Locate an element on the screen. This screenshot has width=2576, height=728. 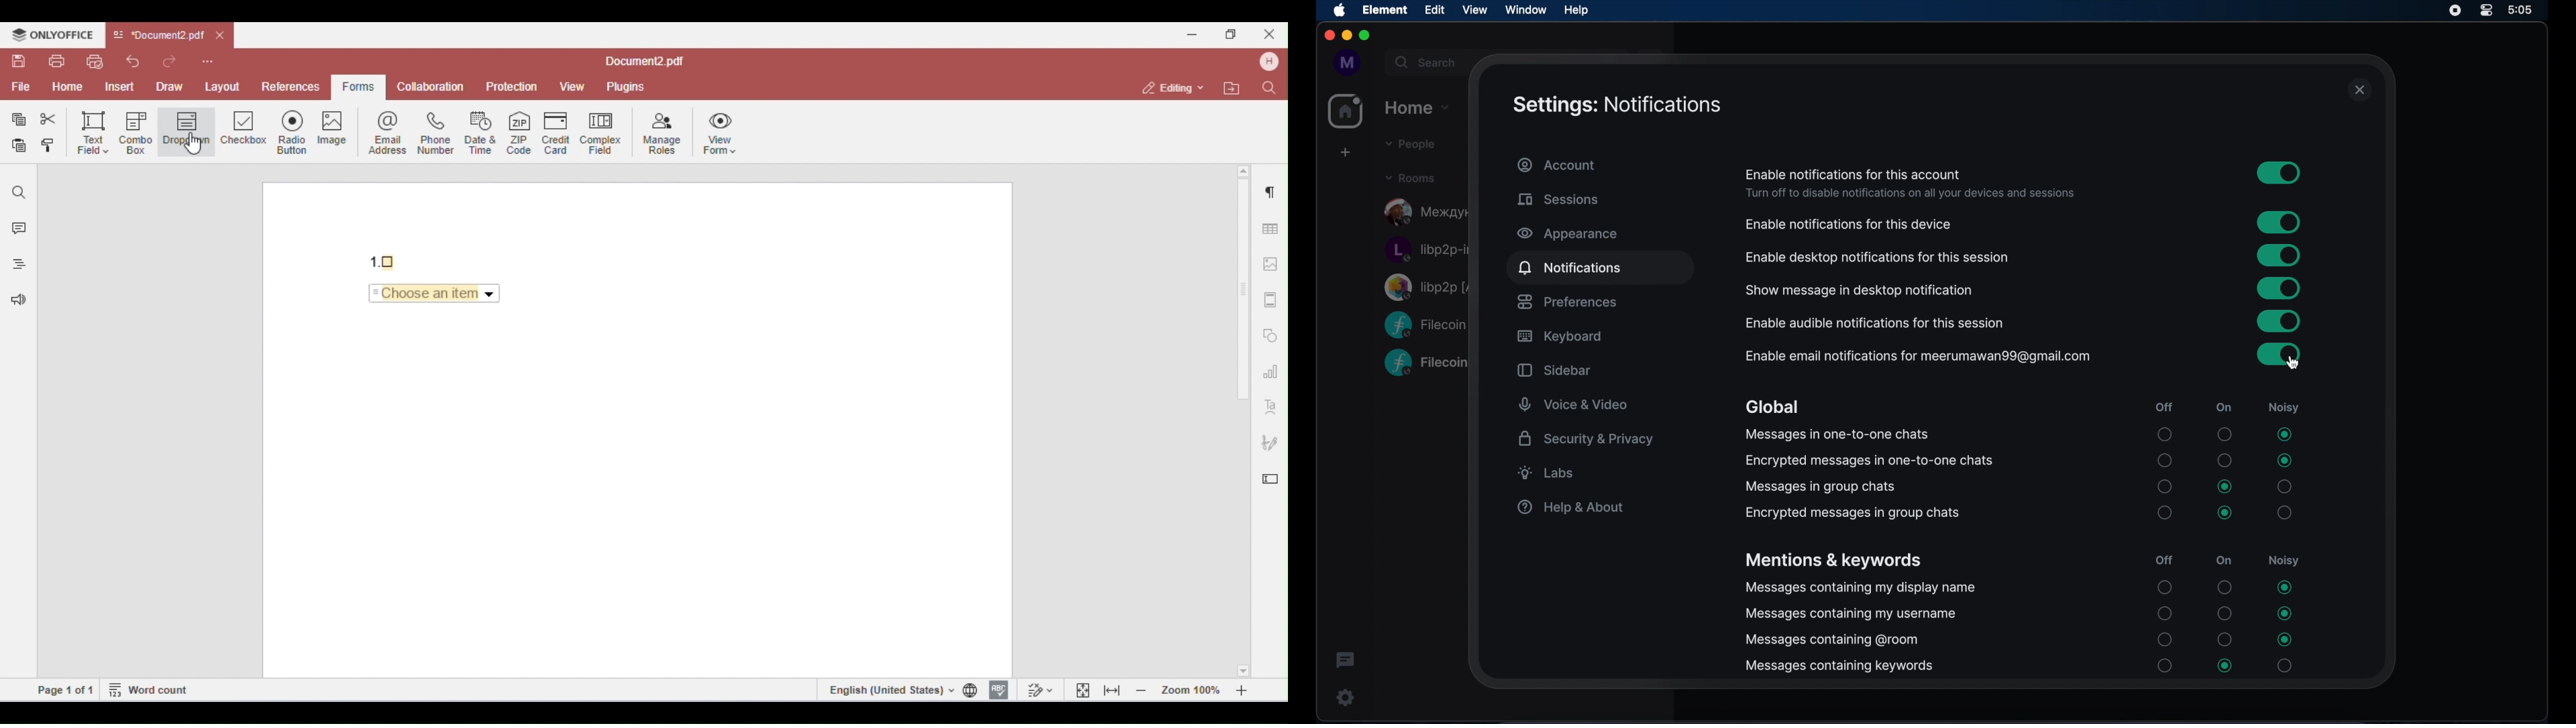
settings: notifications is located at coordinates (1617, 105).